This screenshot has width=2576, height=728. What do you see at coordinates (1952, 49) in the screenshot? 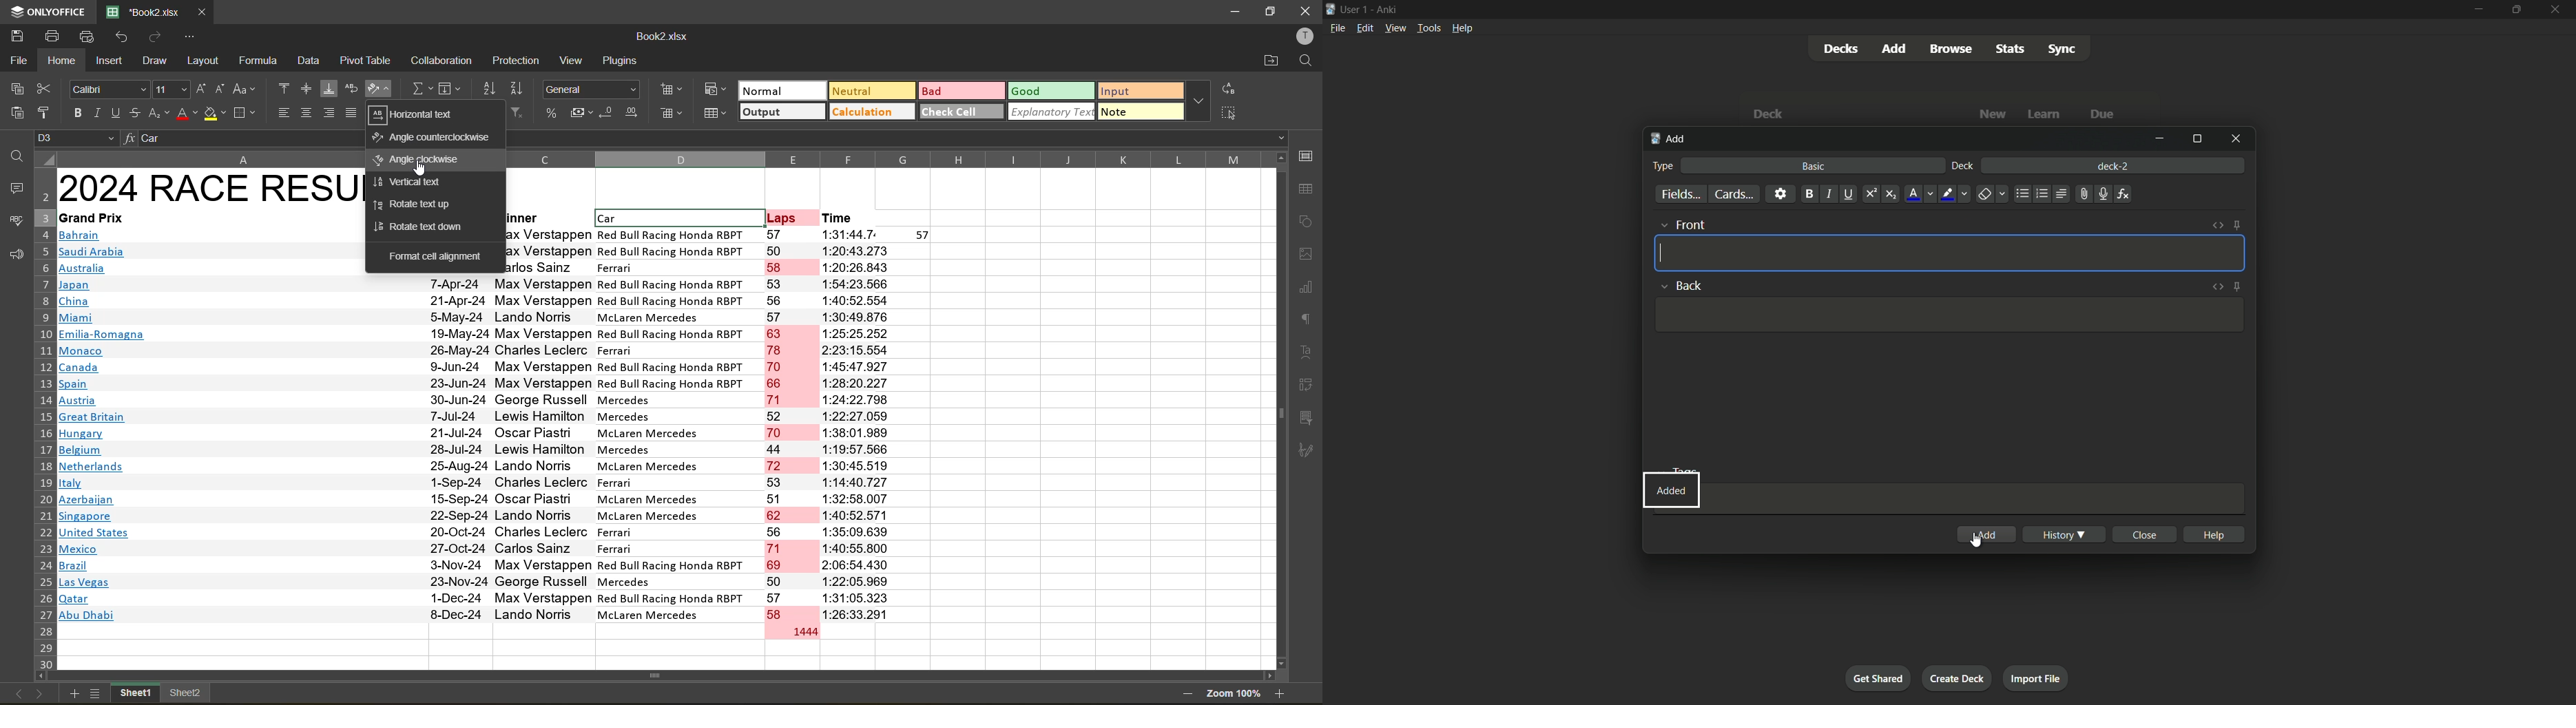
I see `browse` at bounding box center [1952, 49].